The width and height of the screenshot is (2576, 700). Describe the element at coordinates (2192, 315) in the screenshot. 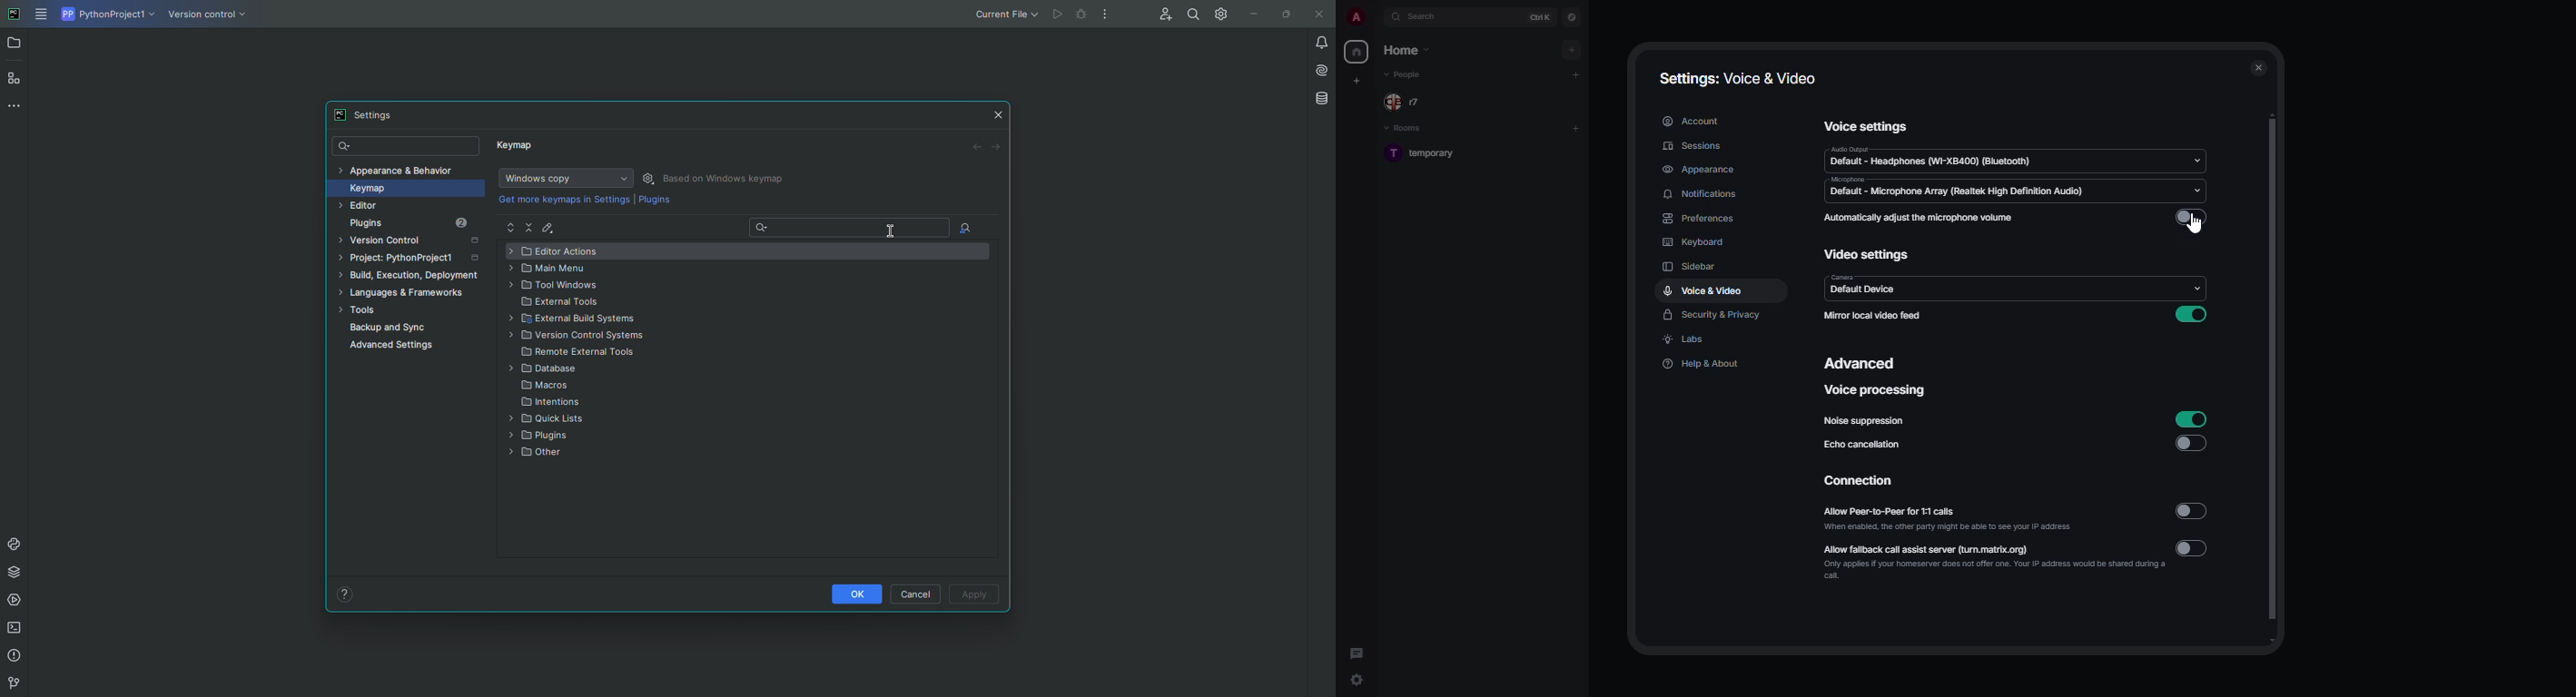

I see `enabled` at that location.